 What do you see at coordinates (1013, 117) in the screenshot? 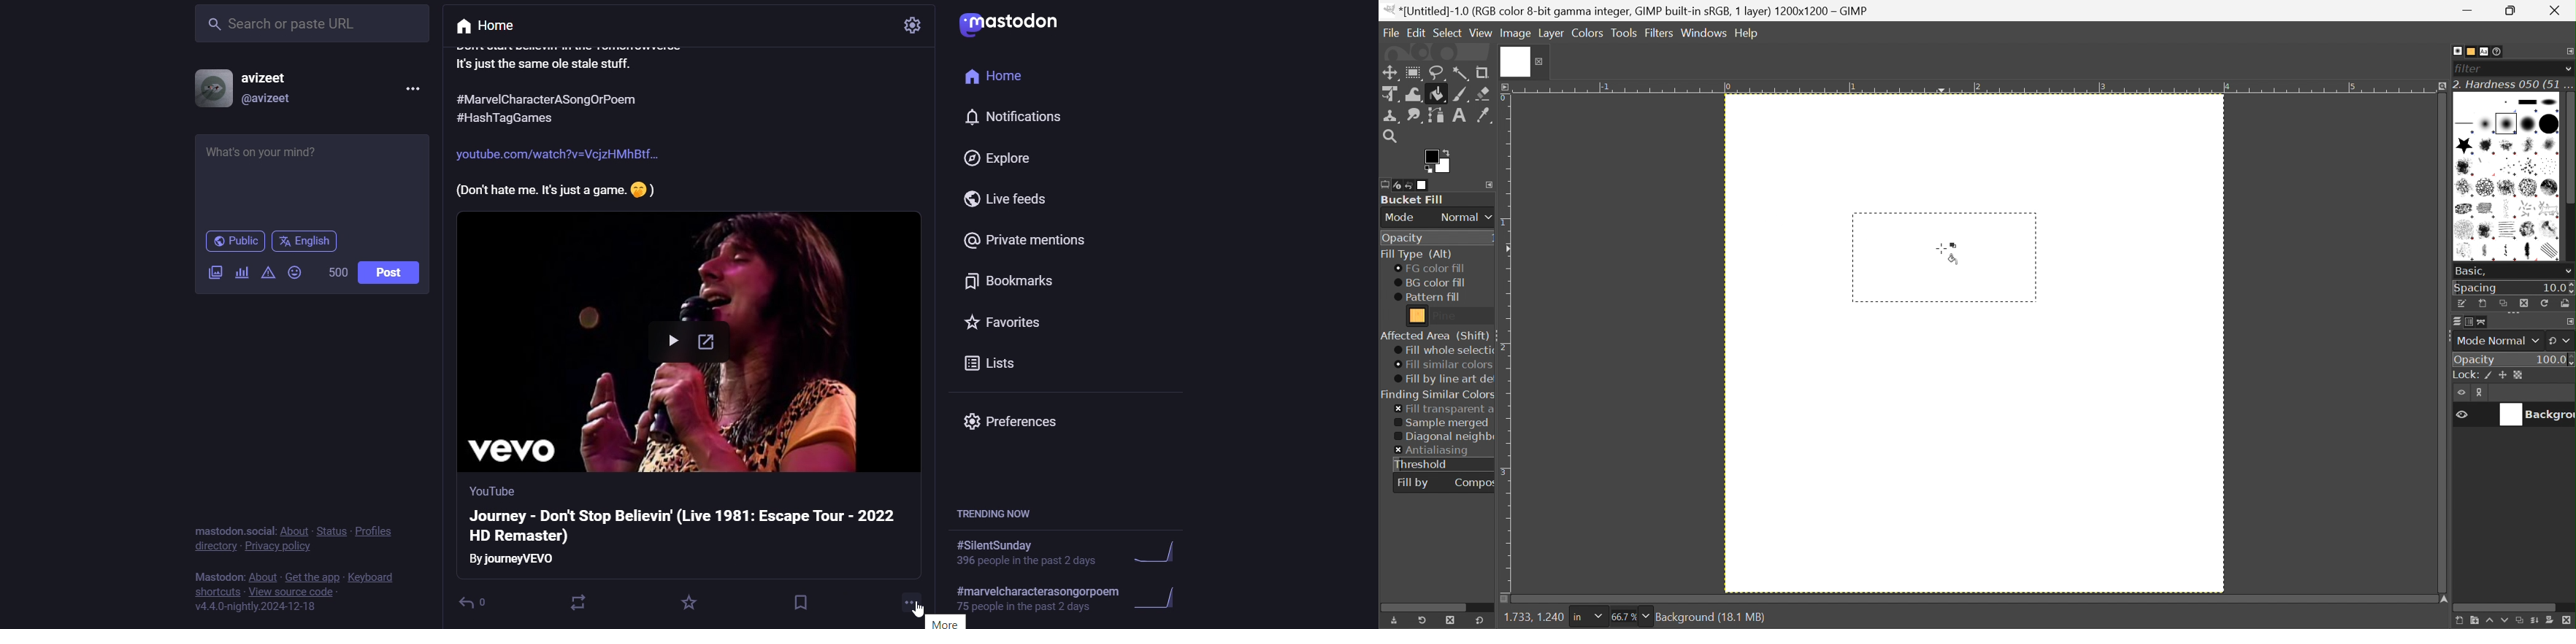
I see `notification` at bounding box center [1013, 117].